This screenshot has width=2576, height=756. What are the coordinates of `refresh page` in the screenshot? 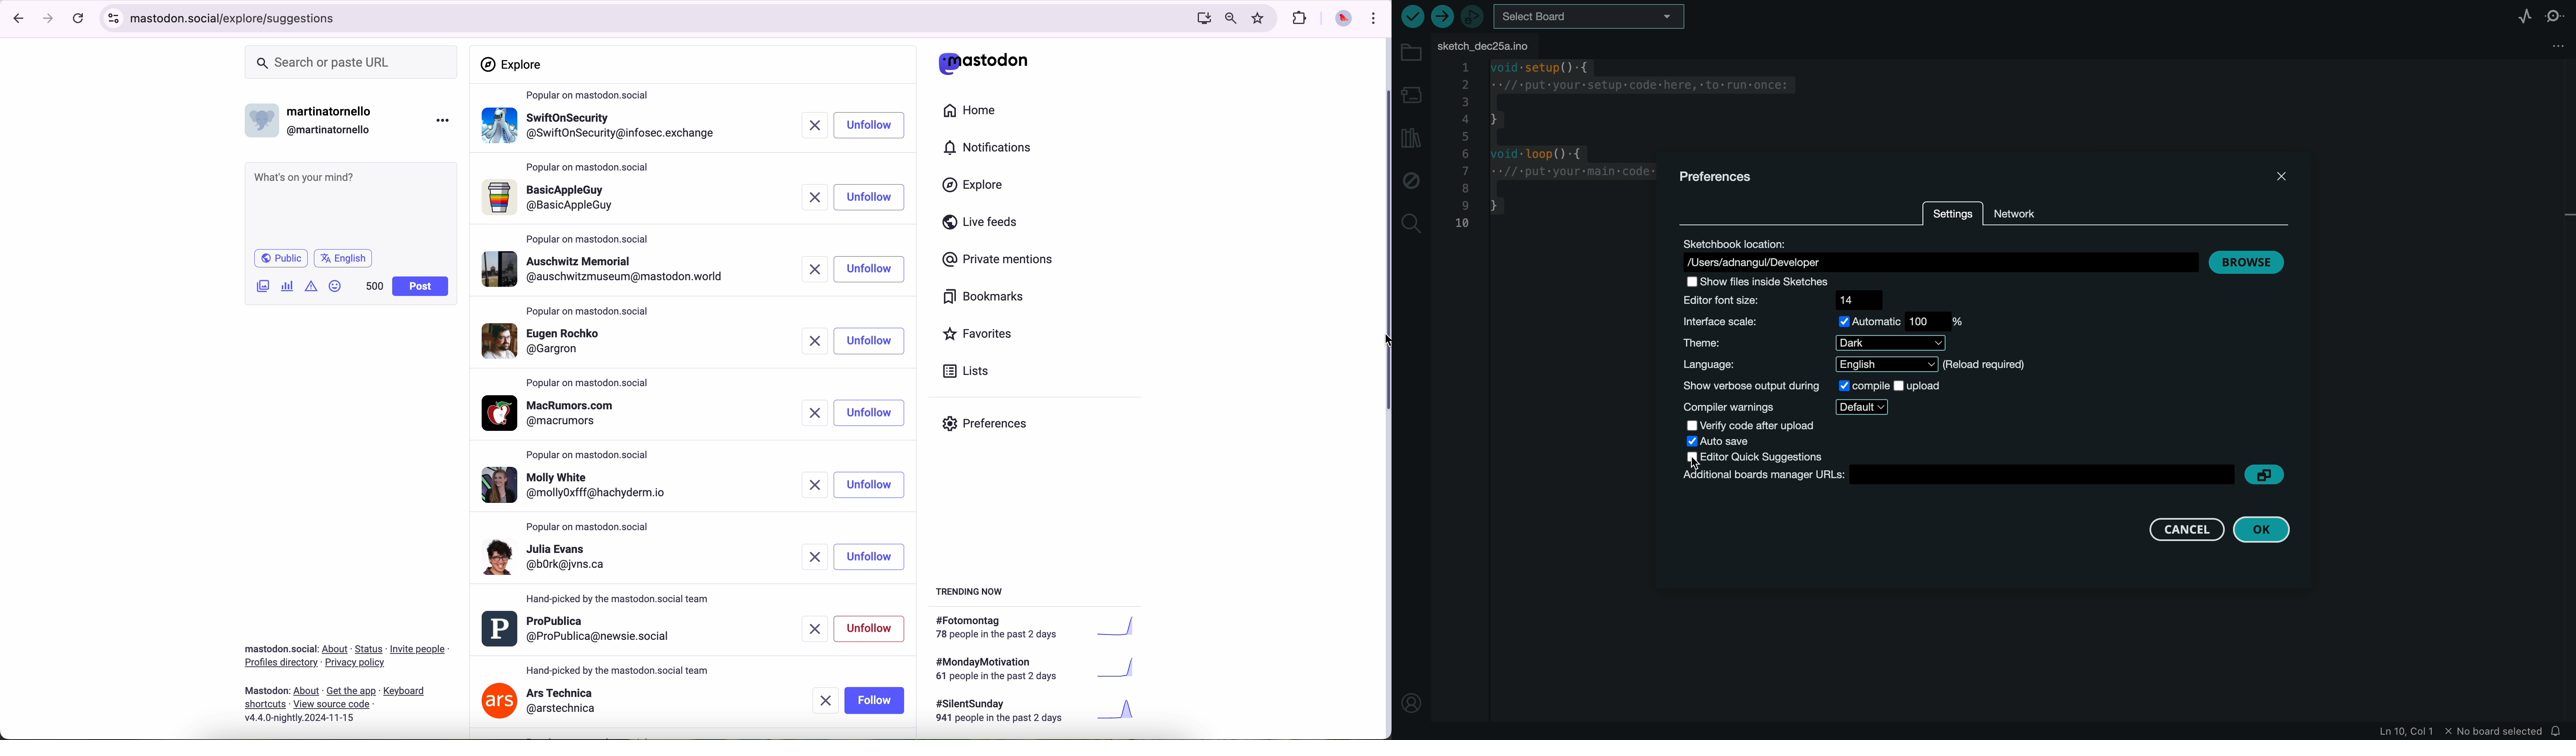 It's located at (79, 19).